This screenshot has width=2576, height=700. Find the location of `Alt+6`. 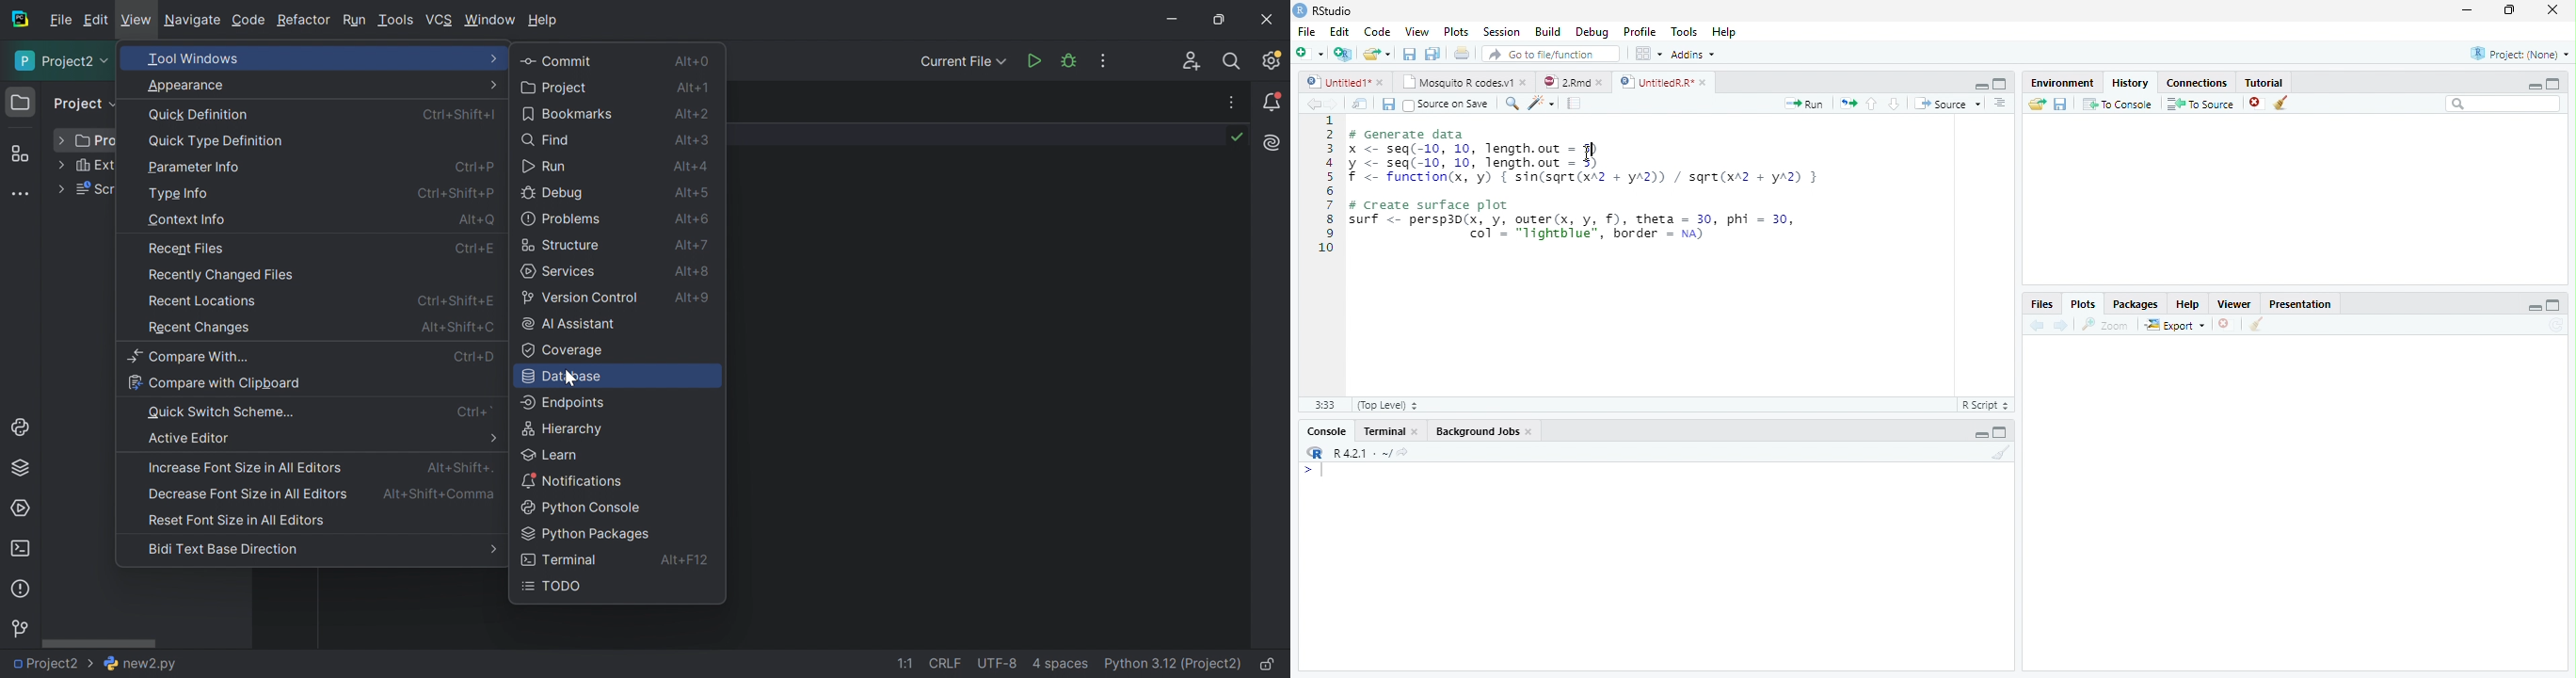

Alt+6 is located at coordinates (692, 218).